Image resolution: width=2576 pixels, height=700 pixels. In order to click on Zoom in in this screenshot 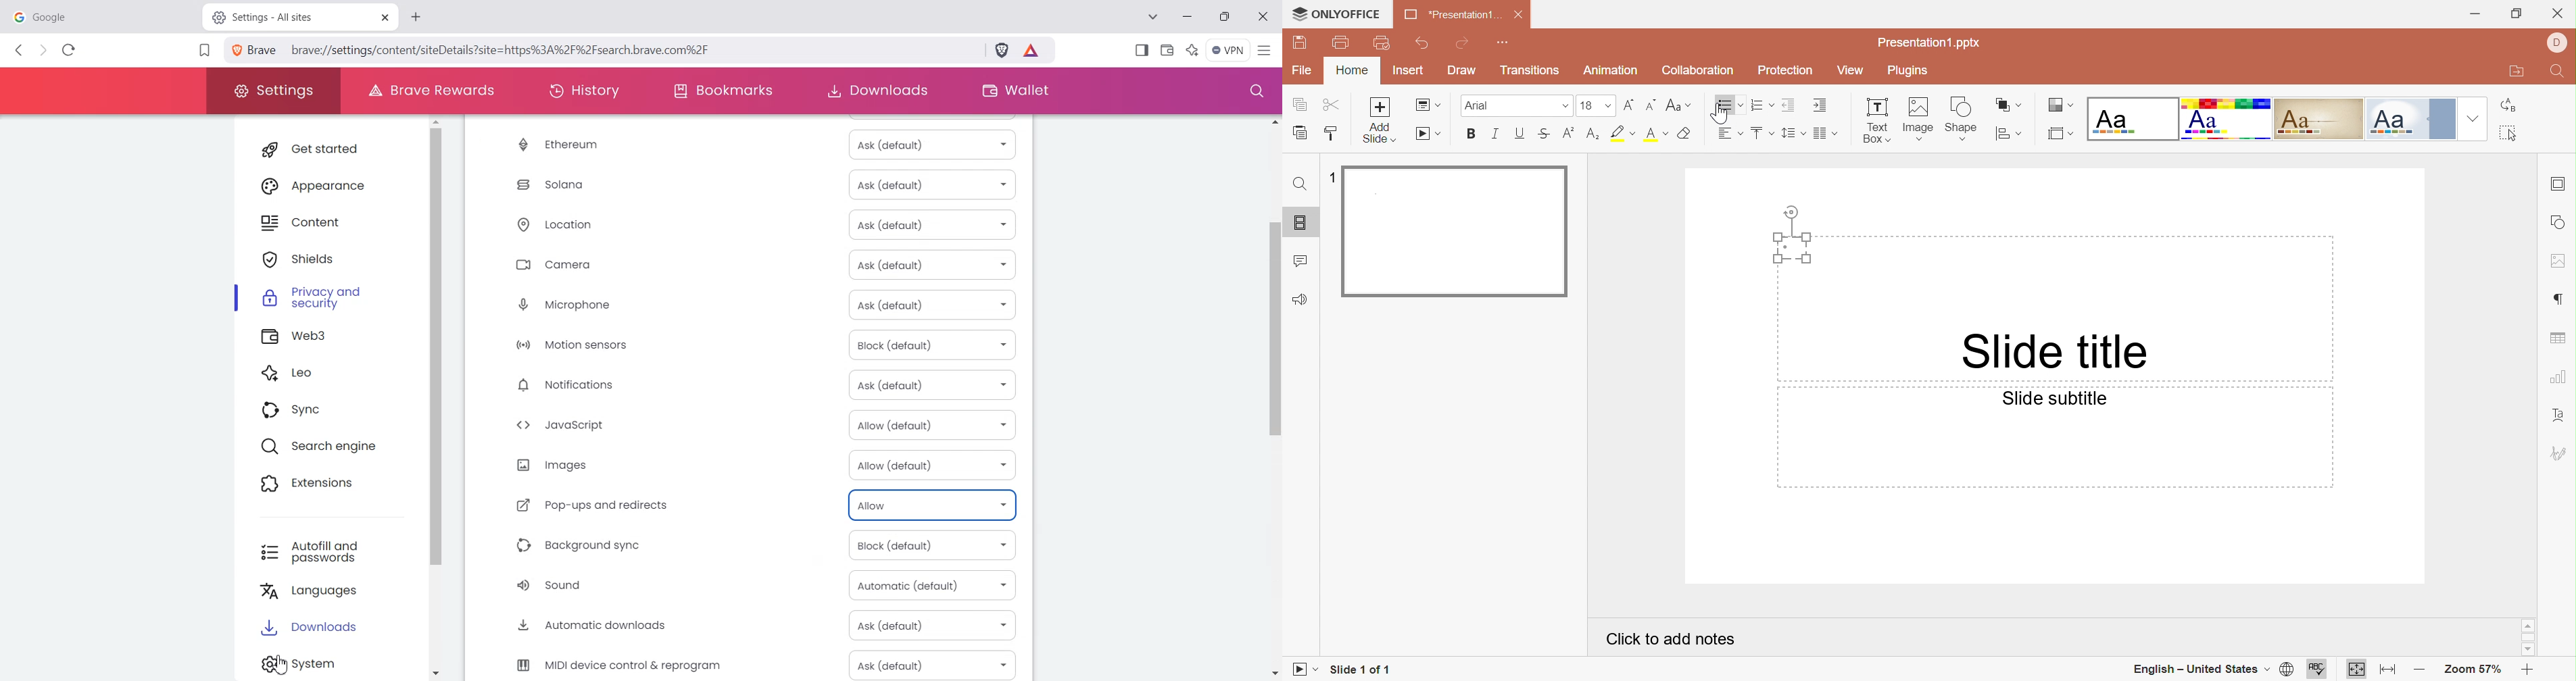, I will do `click(2527, 670)`.